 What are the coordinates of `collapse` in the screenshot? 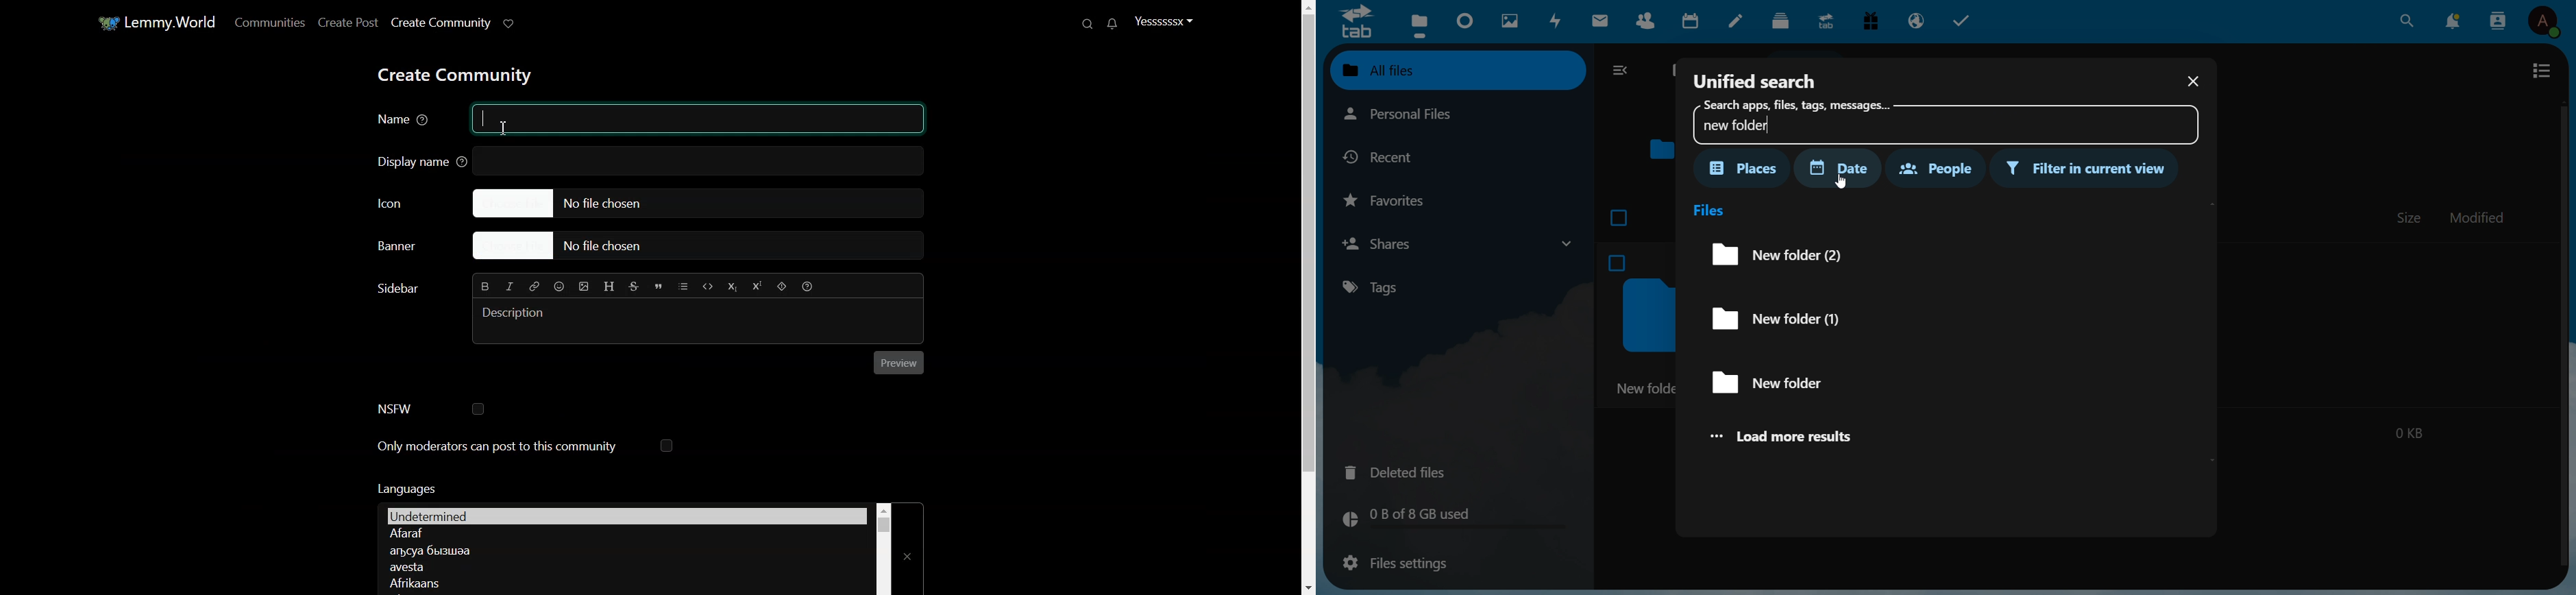 It's located at (1623, 72).